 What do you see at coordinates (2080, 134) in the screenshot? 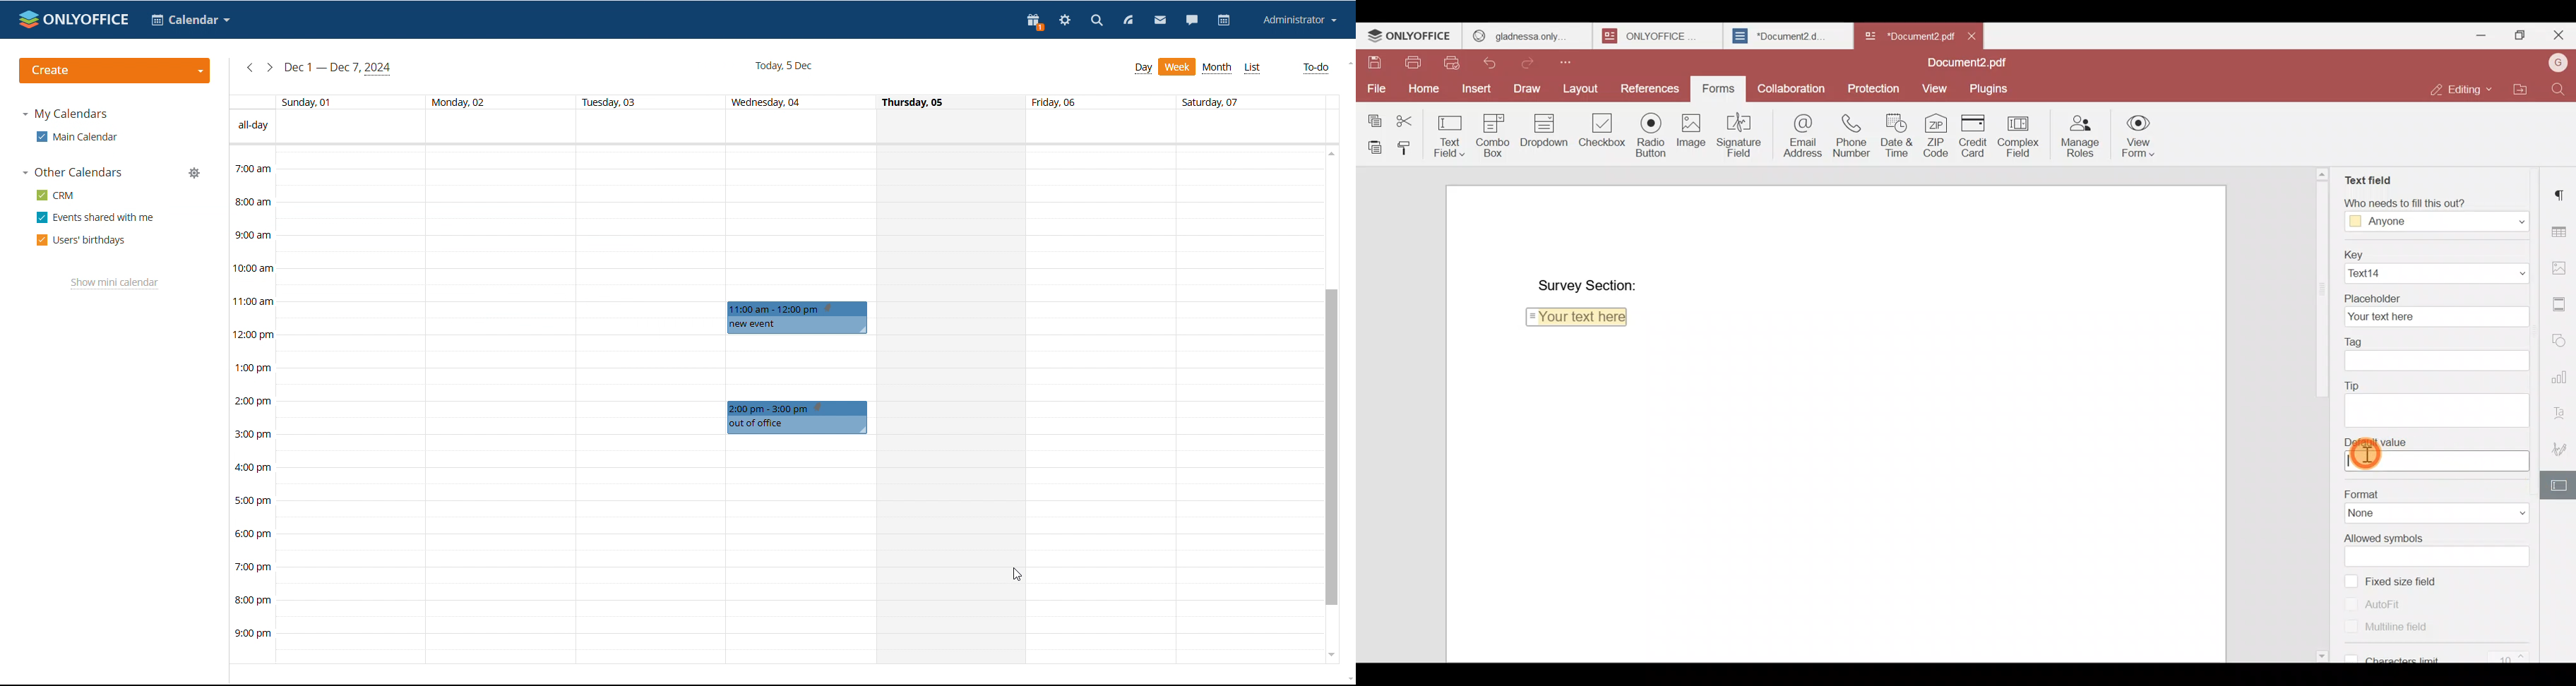
I see `Manage roles` at bounding box center [2080, 134].